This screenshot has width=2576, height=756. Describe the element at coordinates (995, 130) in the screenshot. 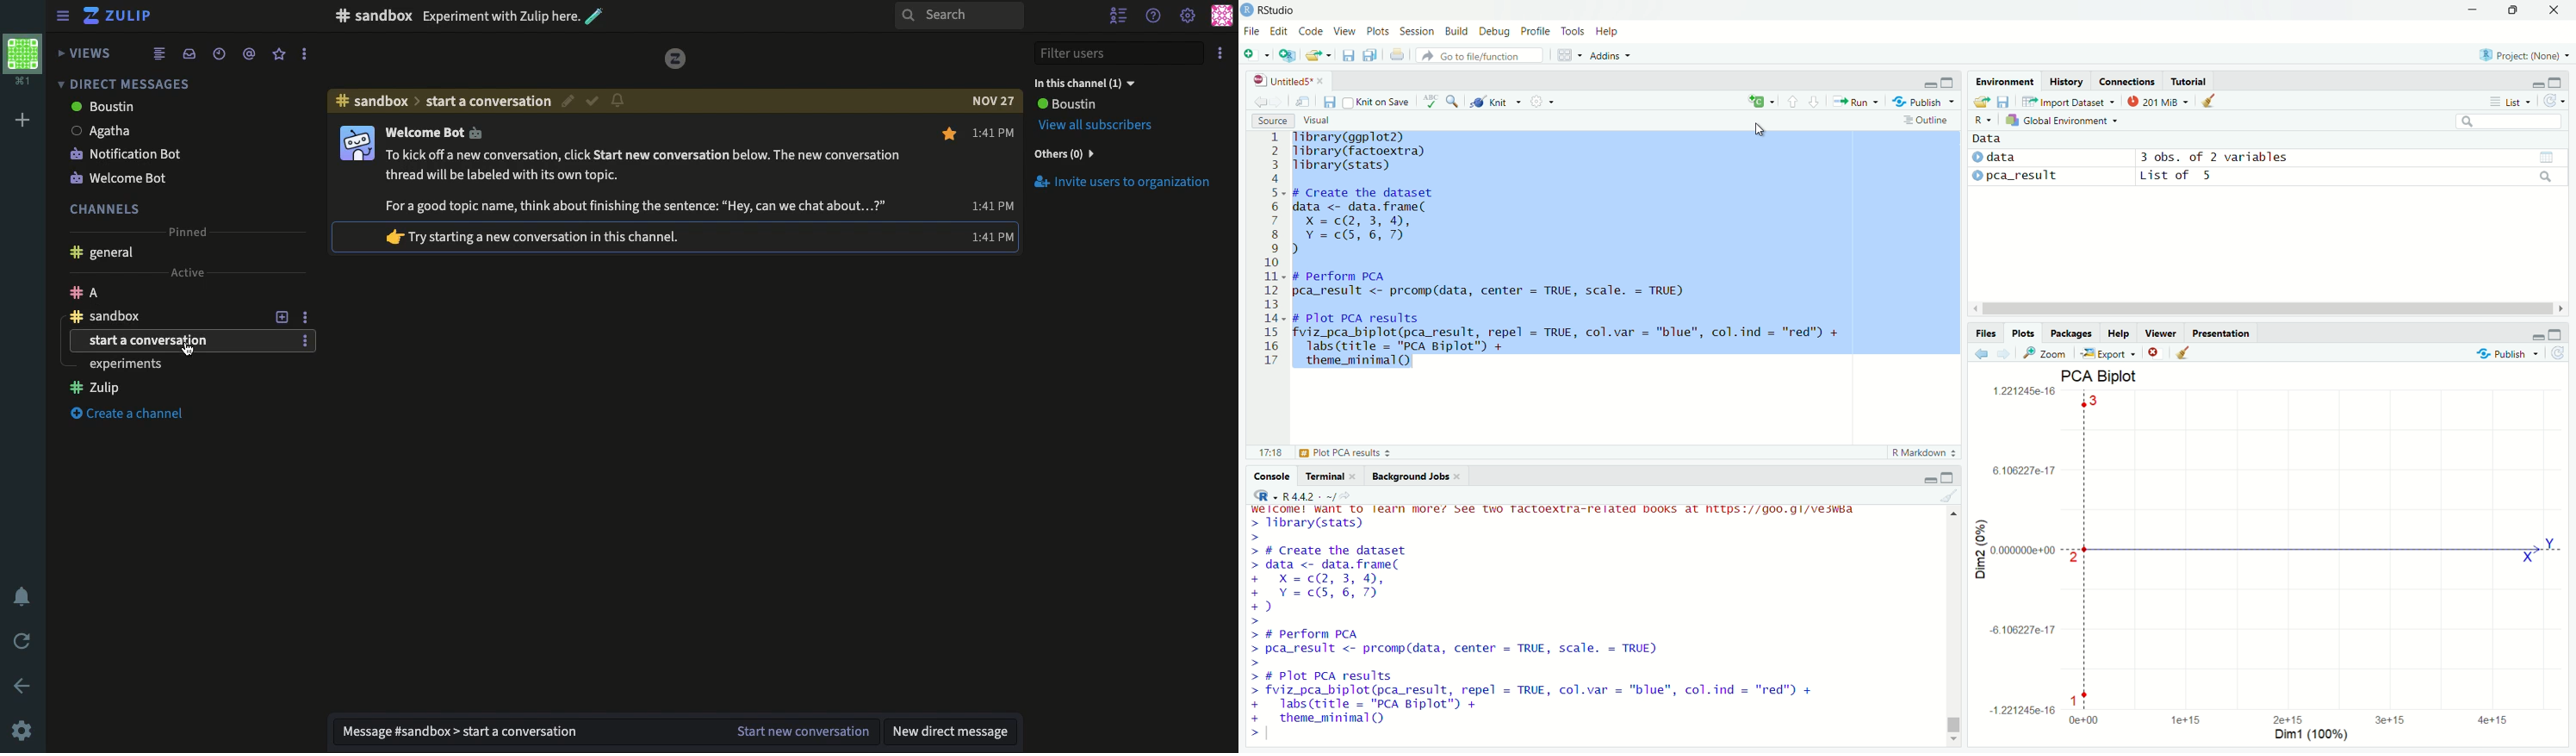

I see `Time` at that location.